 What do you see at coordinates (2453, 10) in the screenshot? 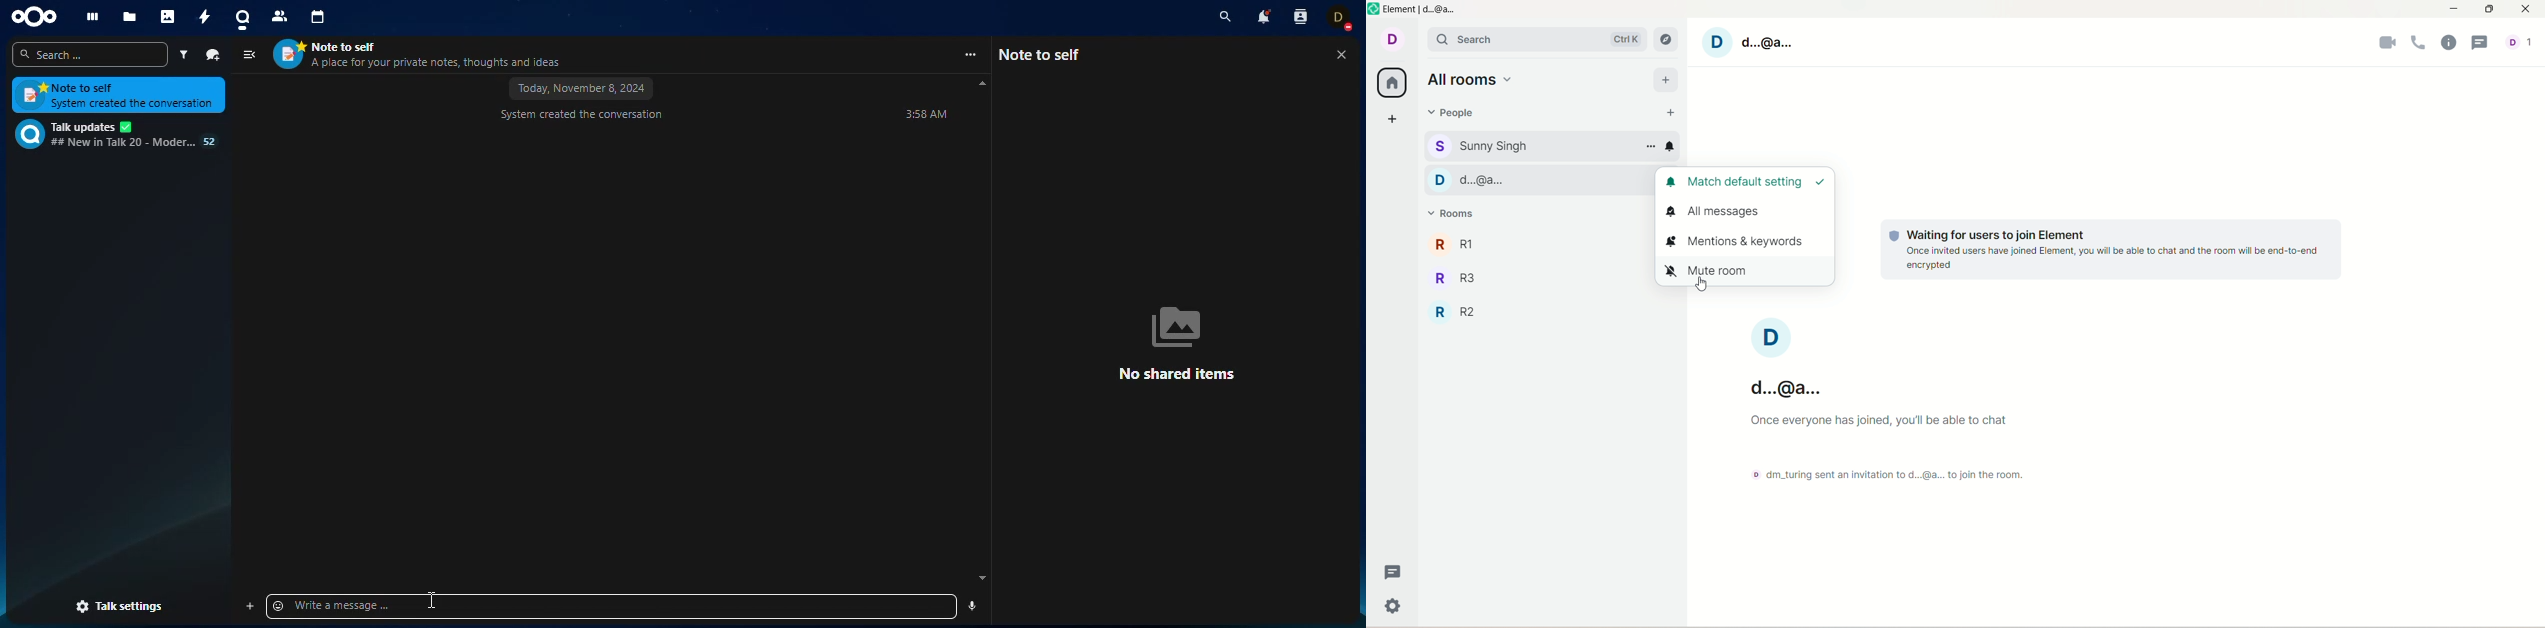
I see `minimize` at bounding box center [2453, 10].